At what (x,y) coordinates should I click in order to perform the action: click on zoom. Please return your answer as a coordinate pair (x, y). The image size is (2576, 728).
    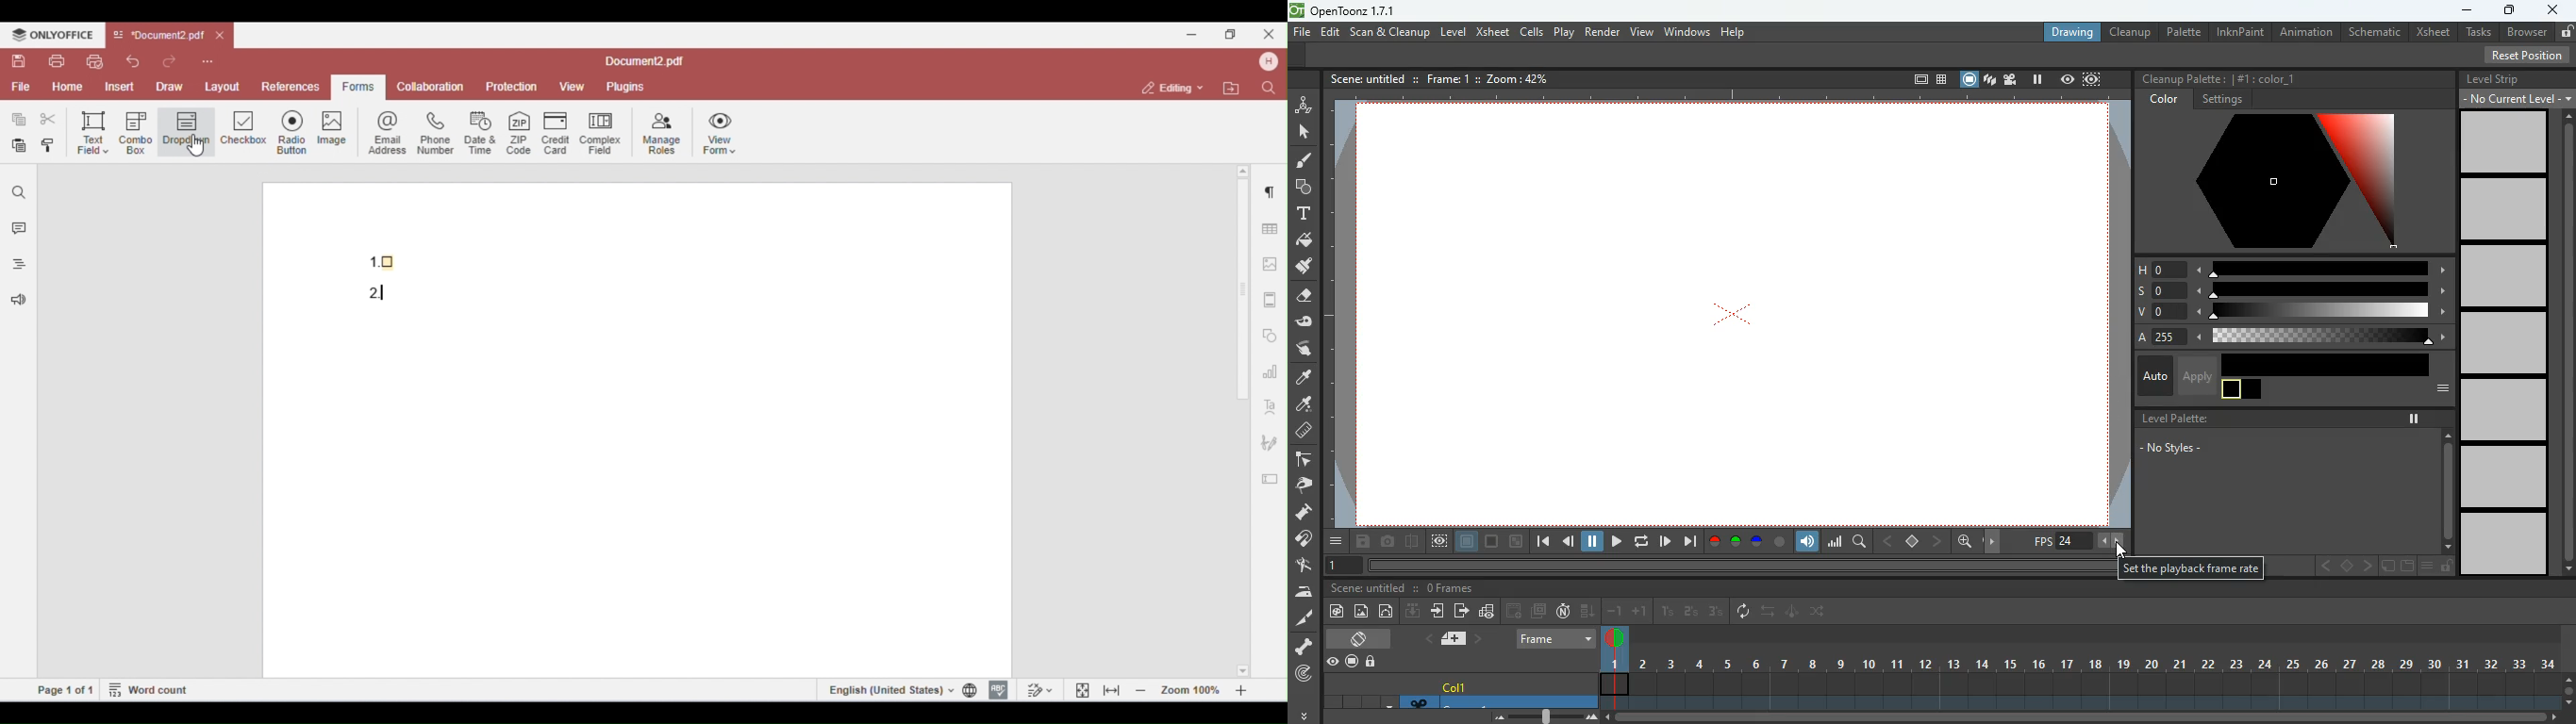
    Looking at the image, I should click on (1515, 541).